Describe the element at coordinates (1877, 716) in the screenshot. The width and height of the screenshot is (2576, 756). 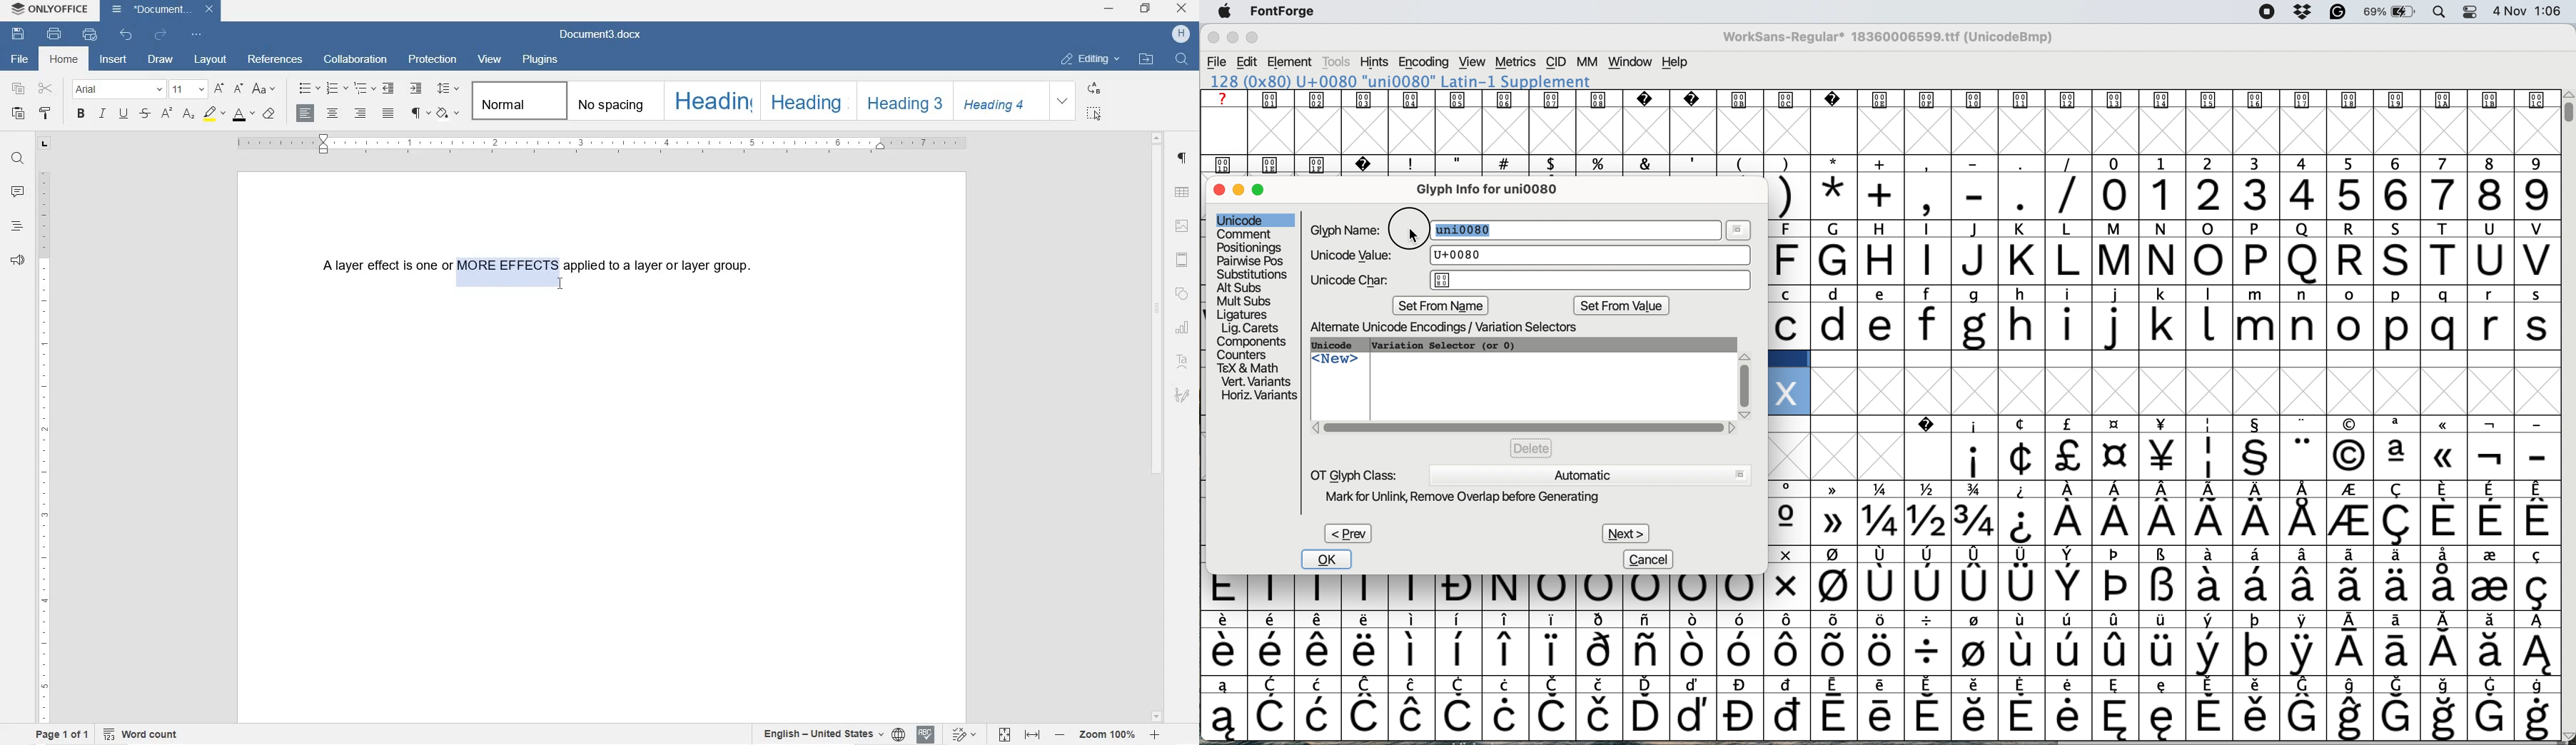
I see `special characters` at that location.